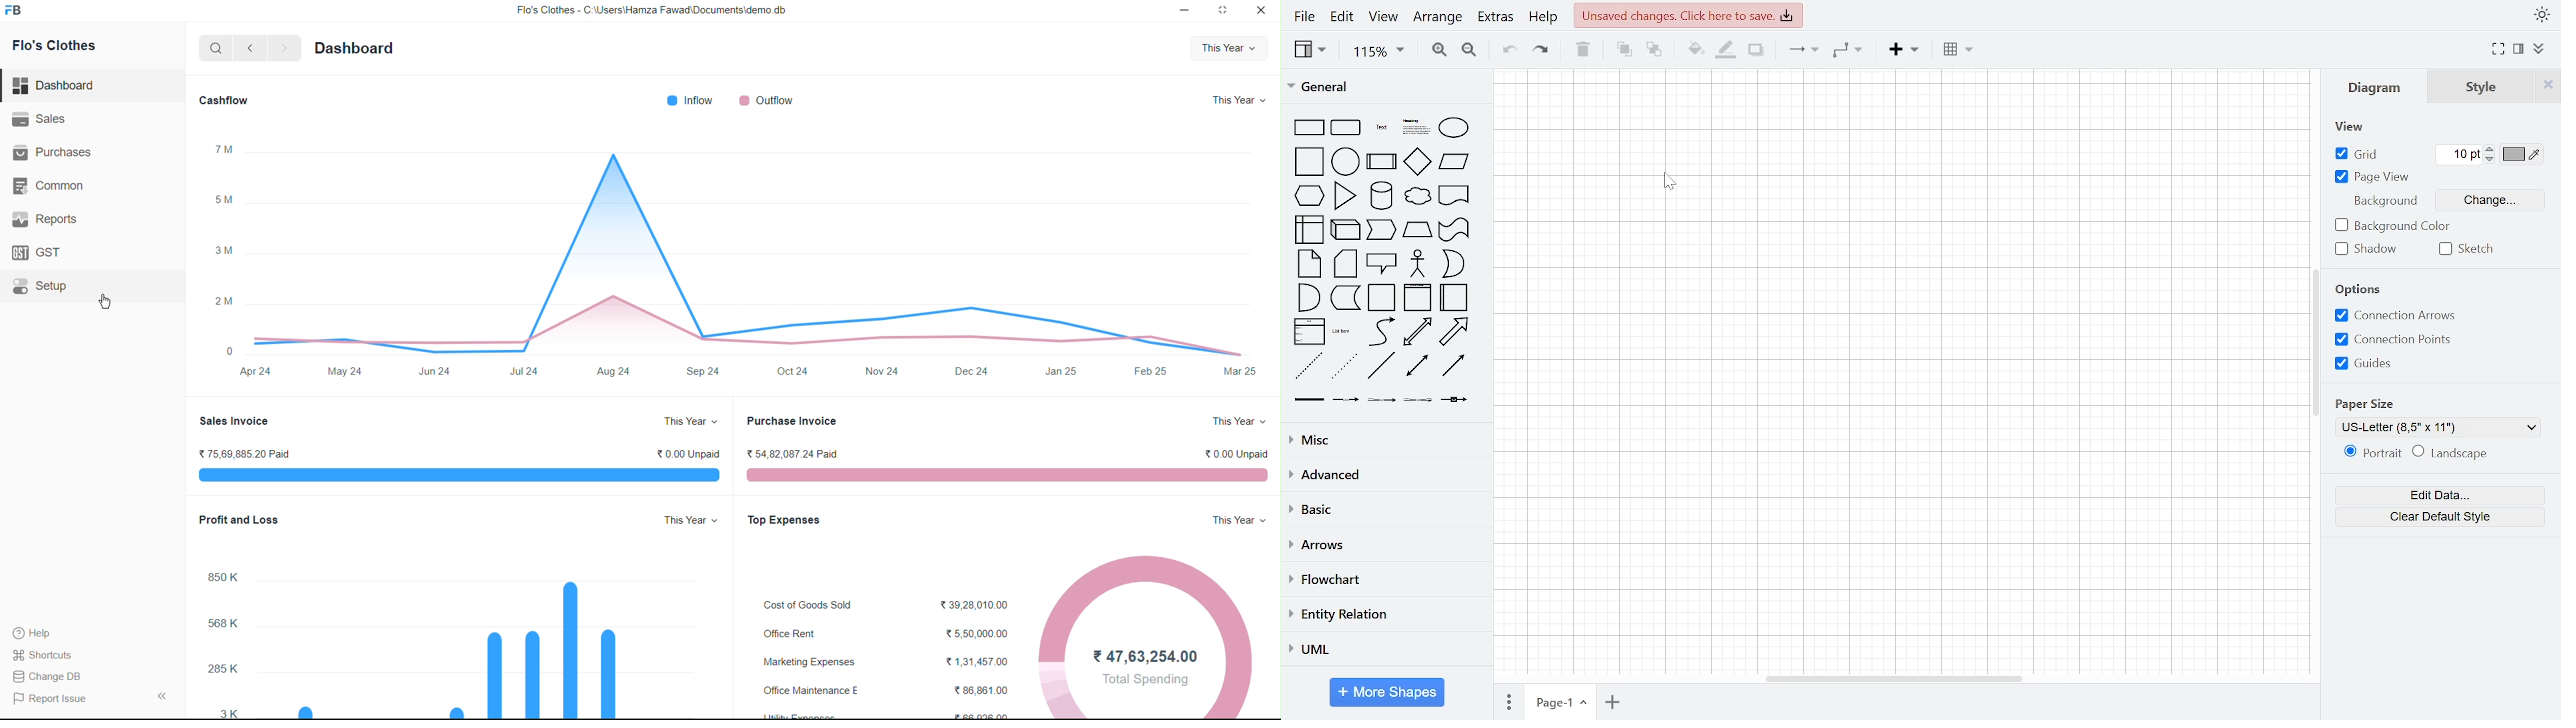 The width and height of the screenshot is (2576, 728). Describe the element at coordinates (2453, 453) in the screenshot. I see `landscape` at that location.